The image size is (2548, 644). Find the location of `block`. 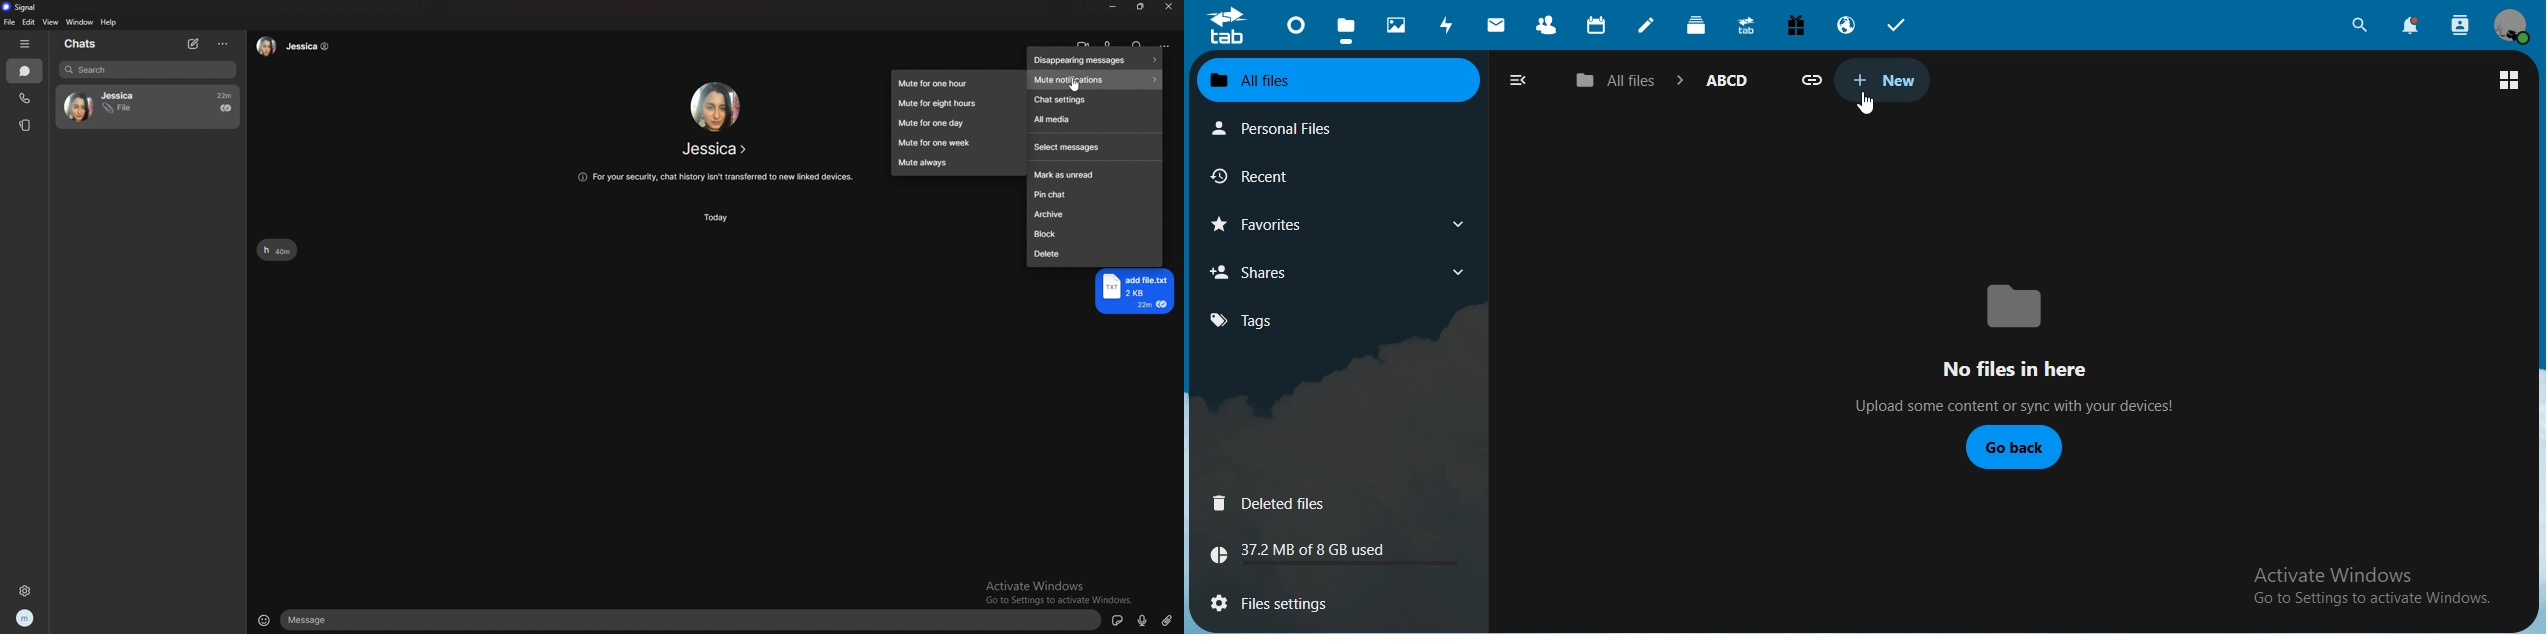

block is located at coordinates (1095, 234).